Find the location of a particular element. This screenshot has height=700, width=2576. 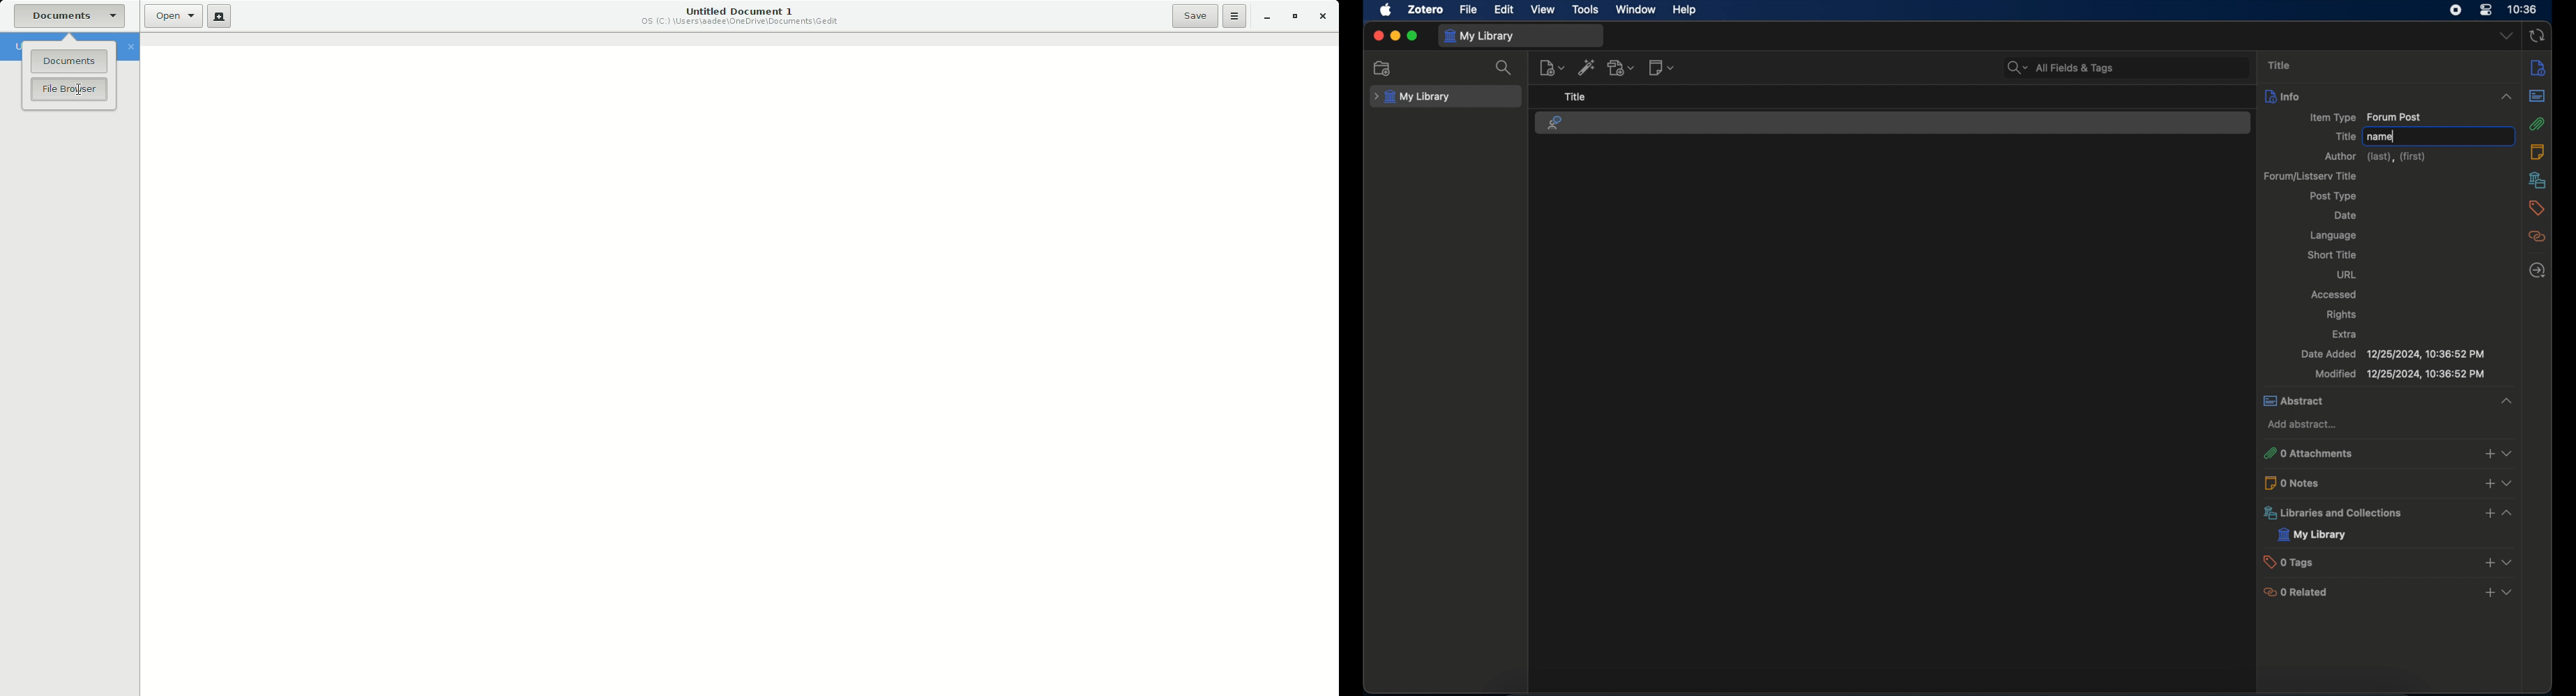

abstract is located at coordinates (2538, 96).